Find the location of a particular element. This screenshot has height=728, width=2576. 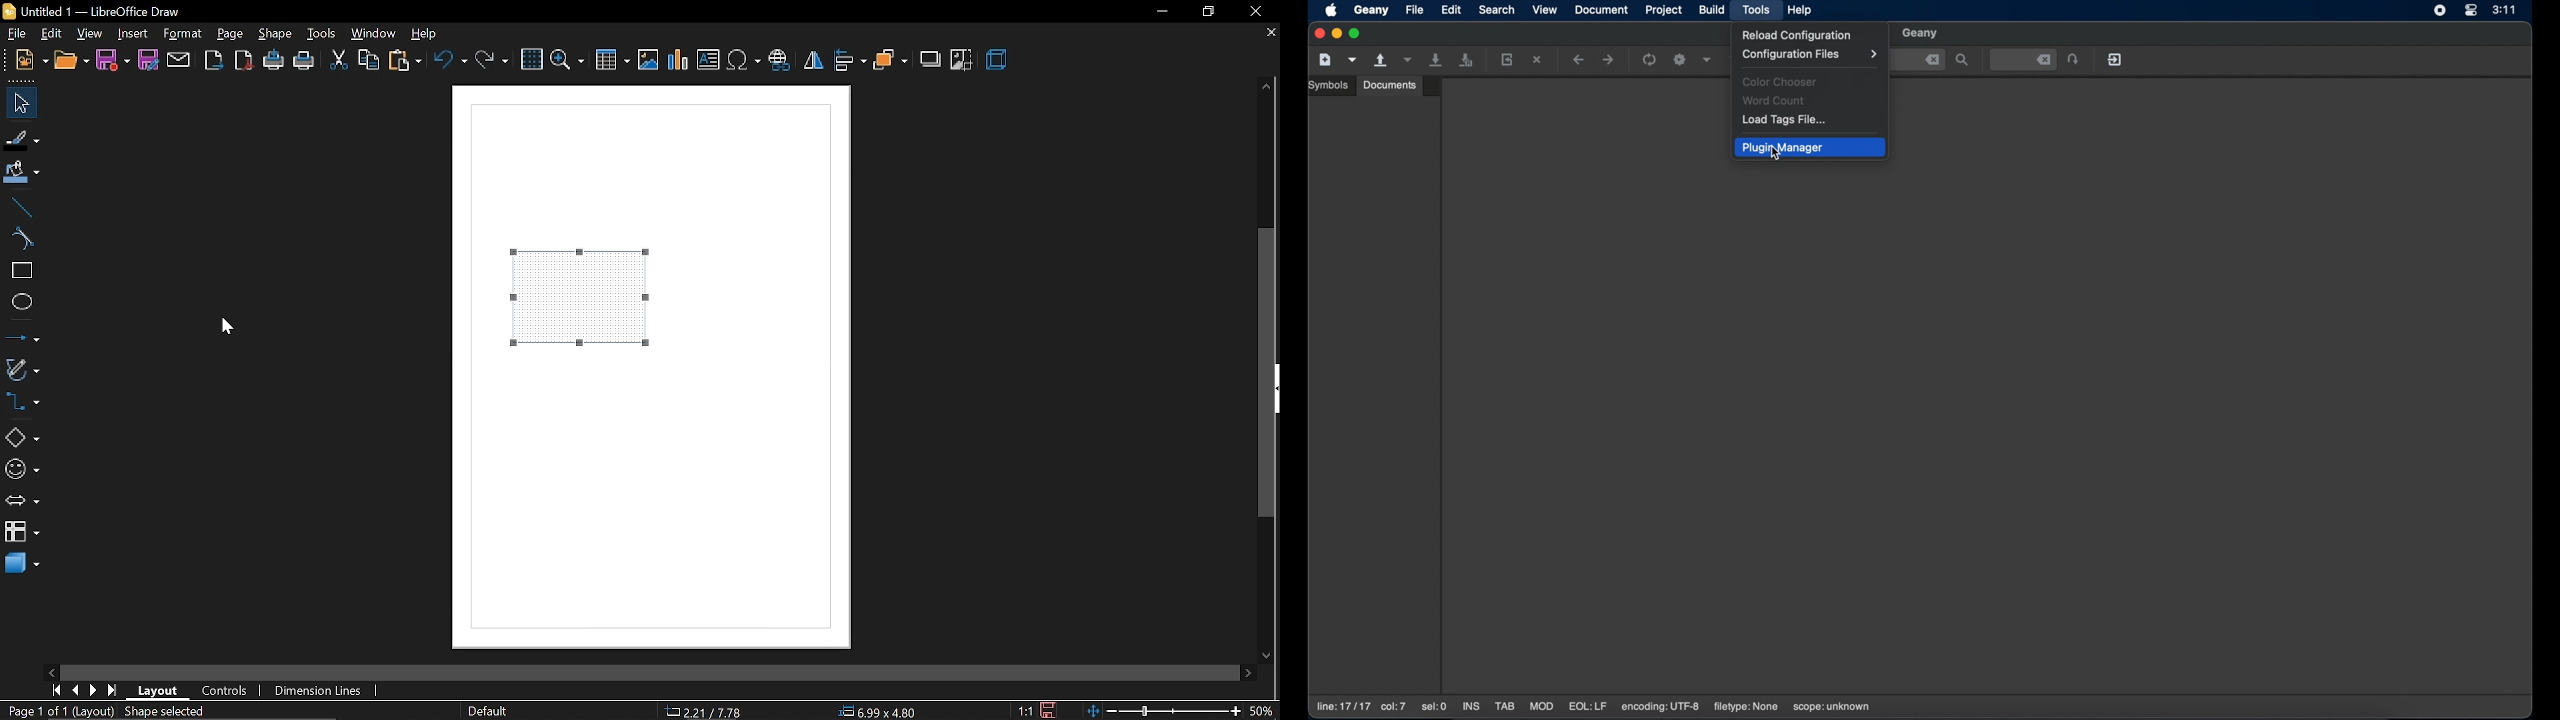

cursor is located at coordinates (1775, 157).